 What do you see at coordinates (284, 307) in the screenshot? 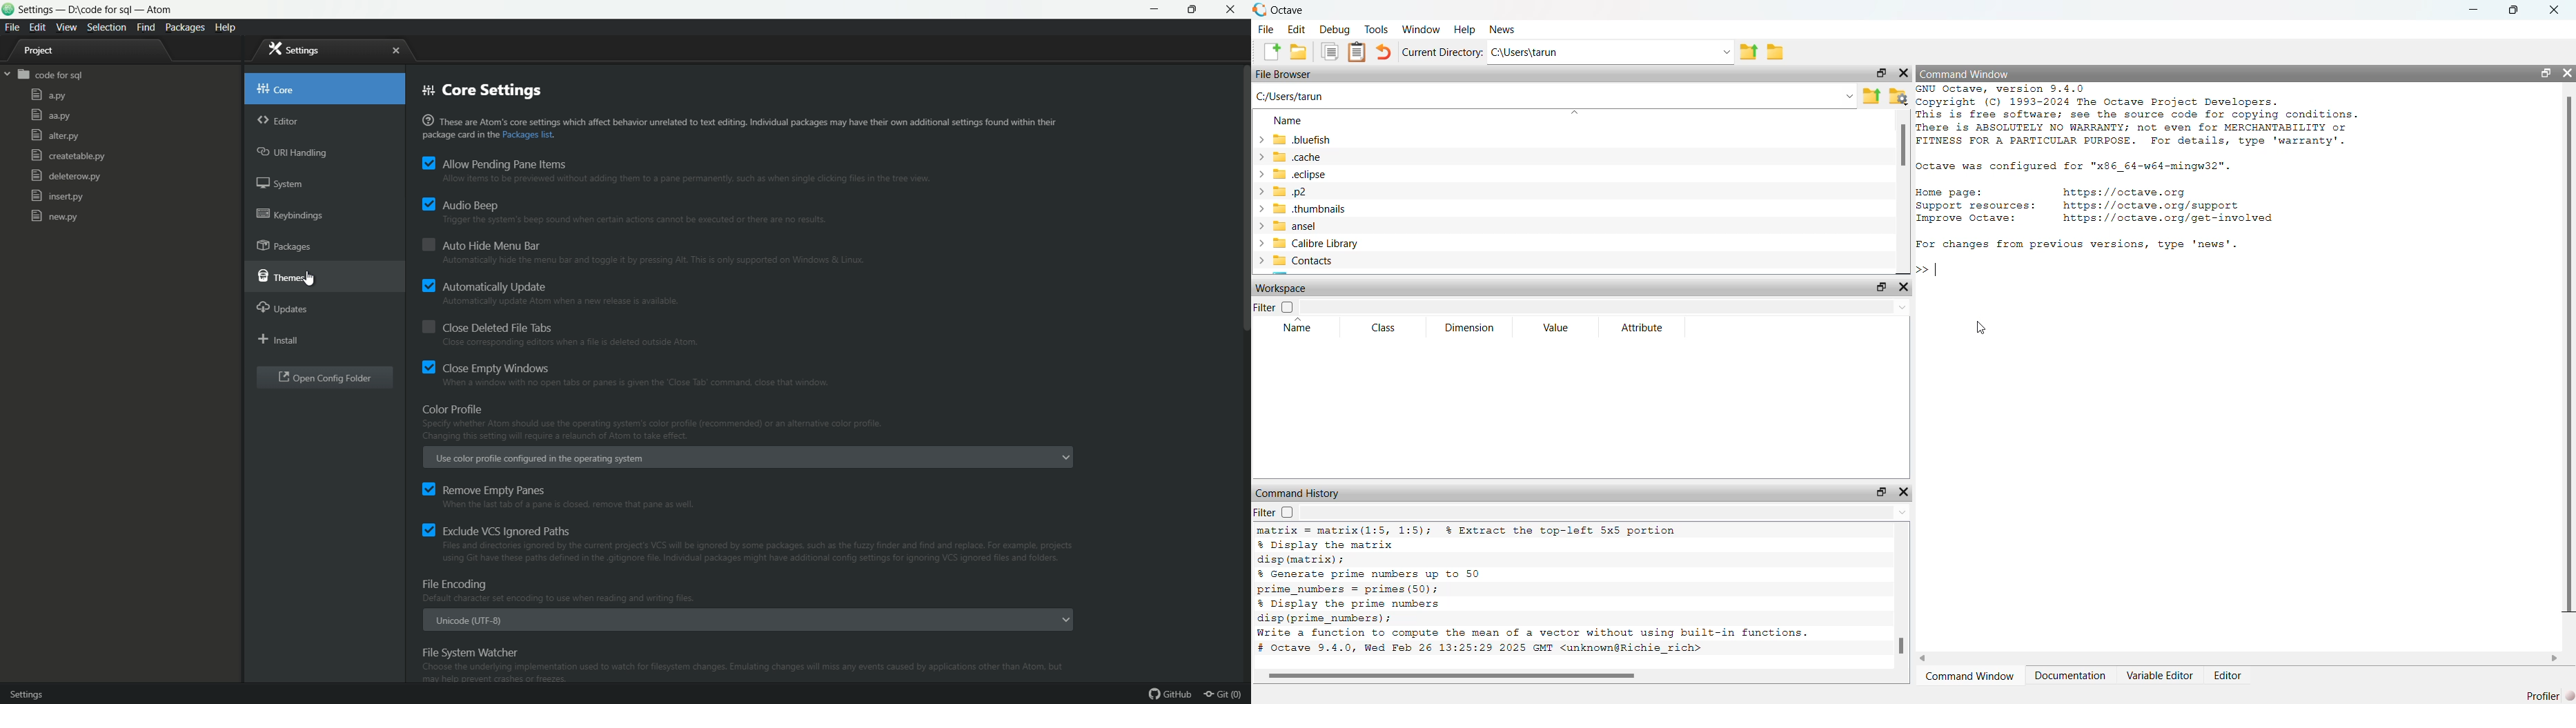
I see `updates` at bounding box center [284, 307].